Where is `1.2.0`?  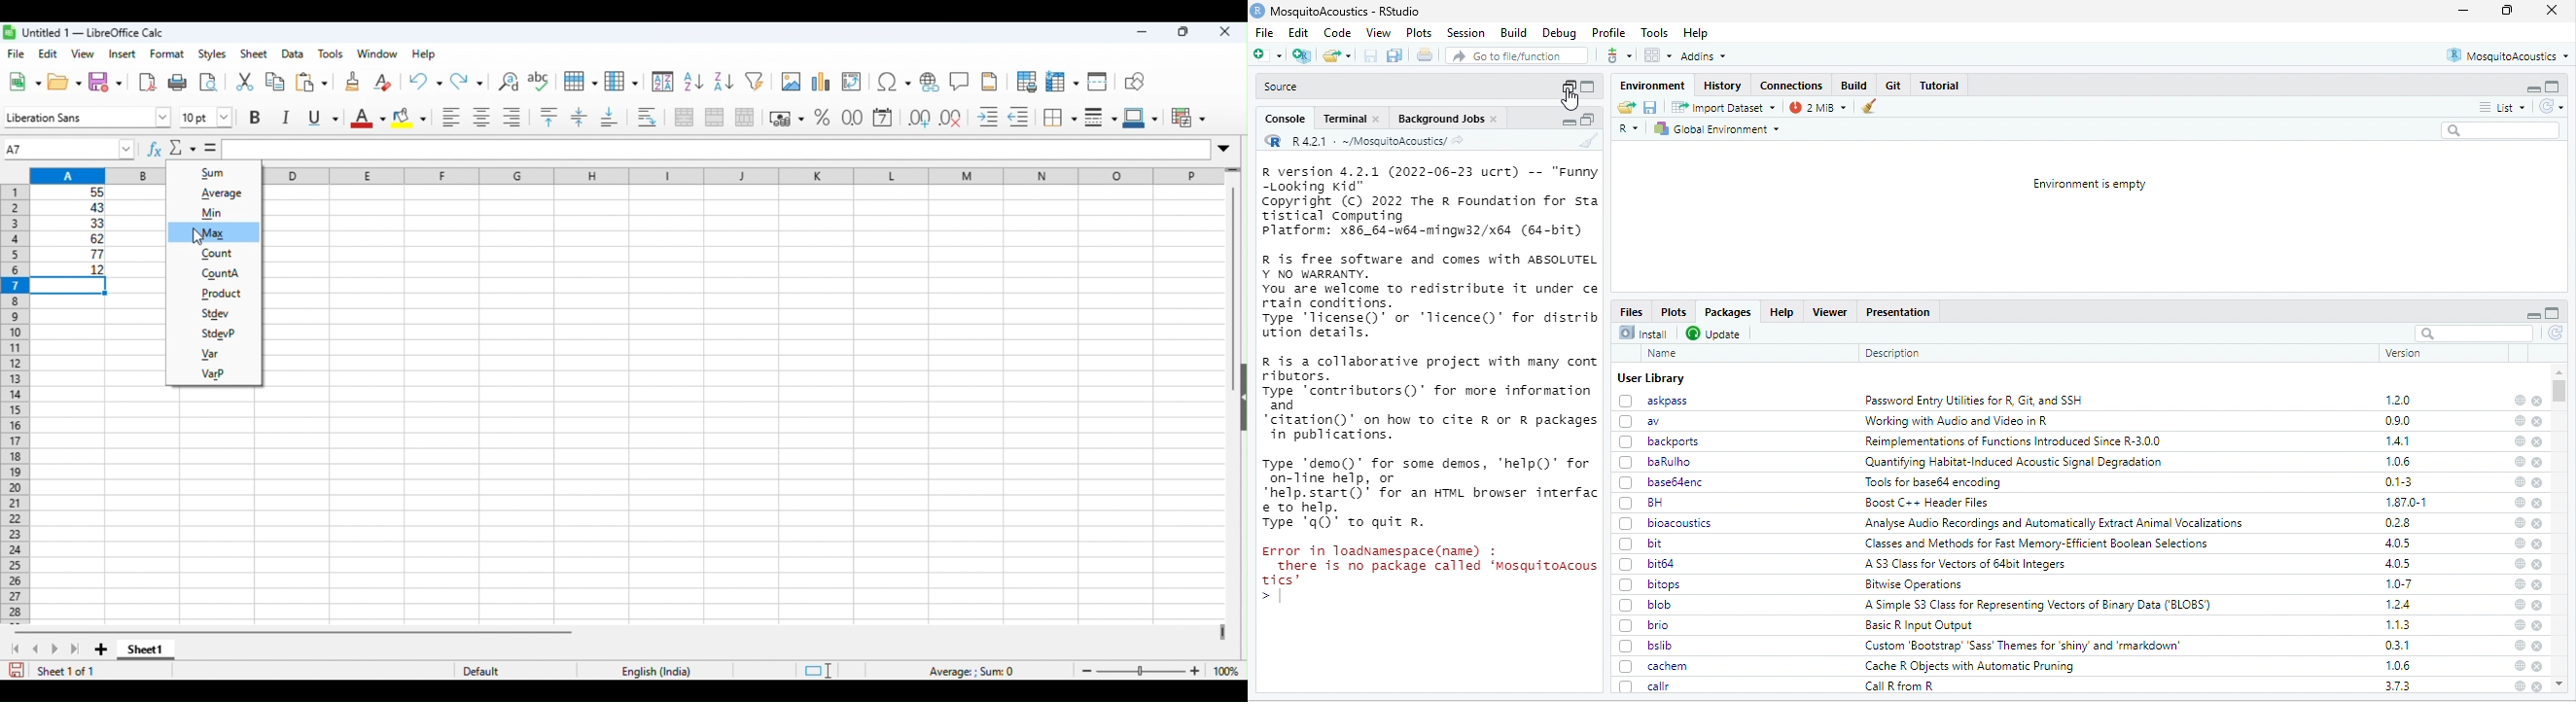 1.2.0 is located at coordinates (2399, 401).